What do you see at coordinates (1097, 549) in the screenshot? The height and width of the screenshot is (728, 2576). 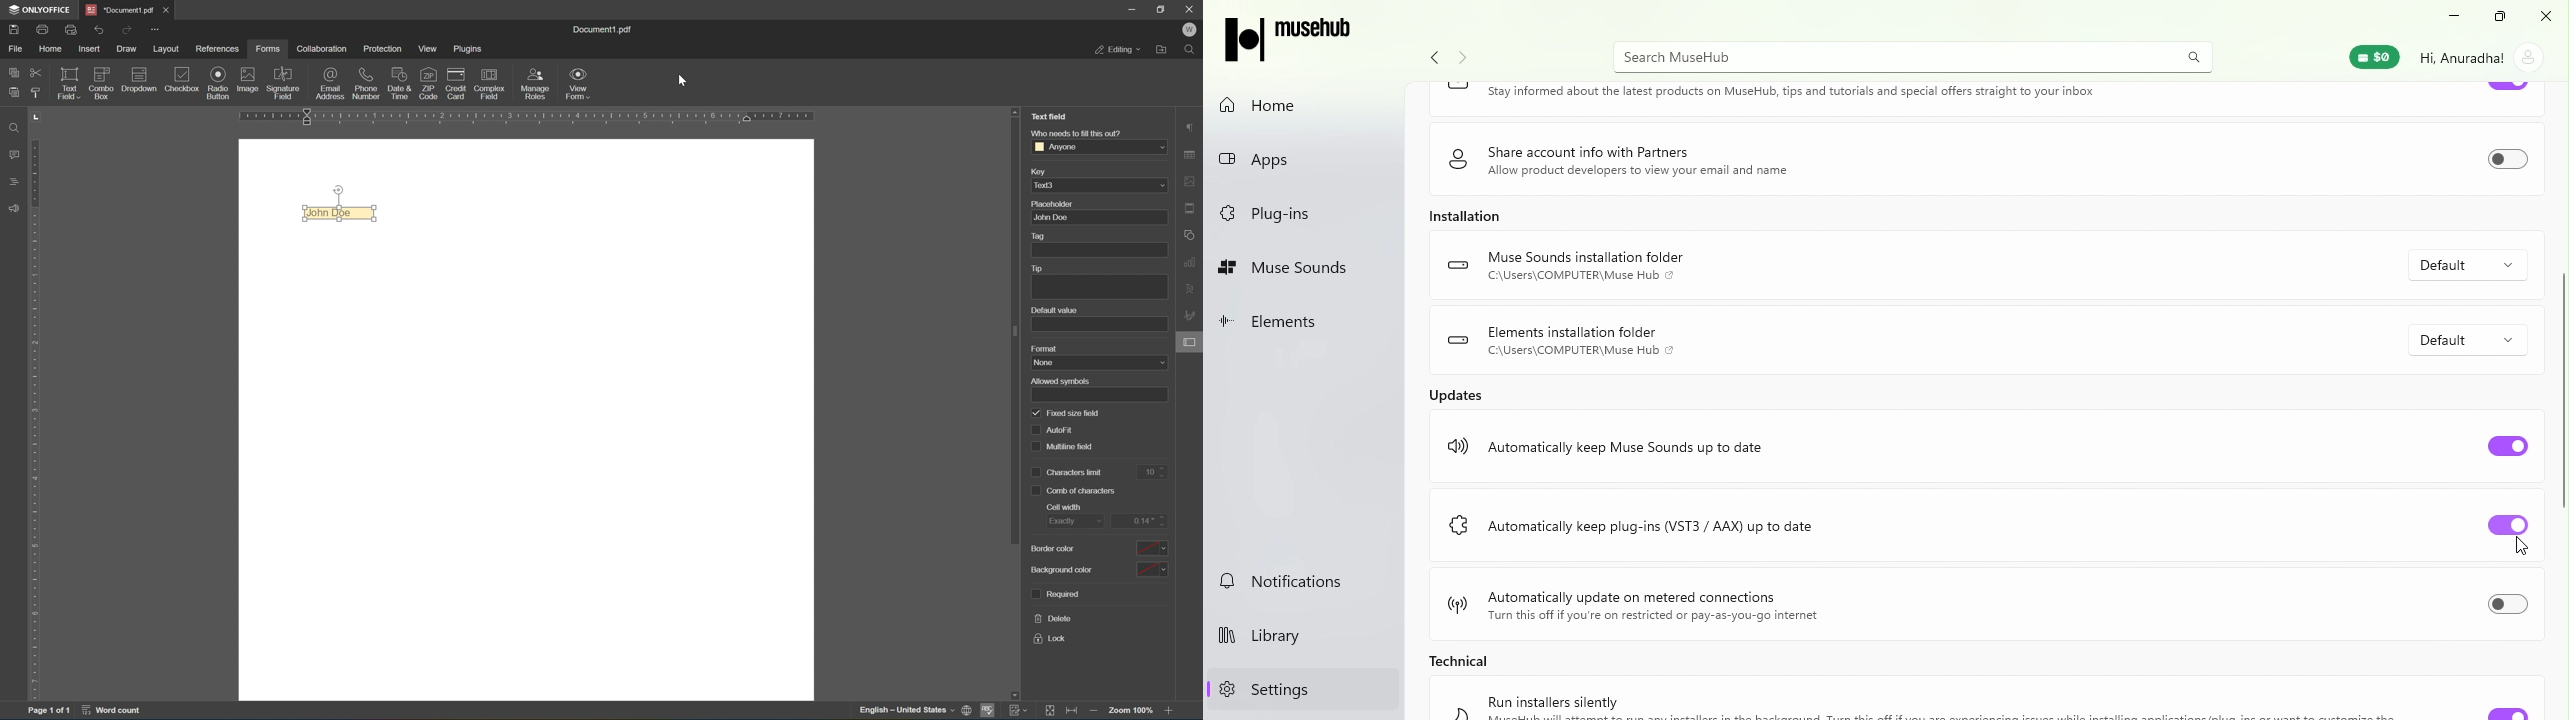 I see `border color` at bounding box center [1097, 549].